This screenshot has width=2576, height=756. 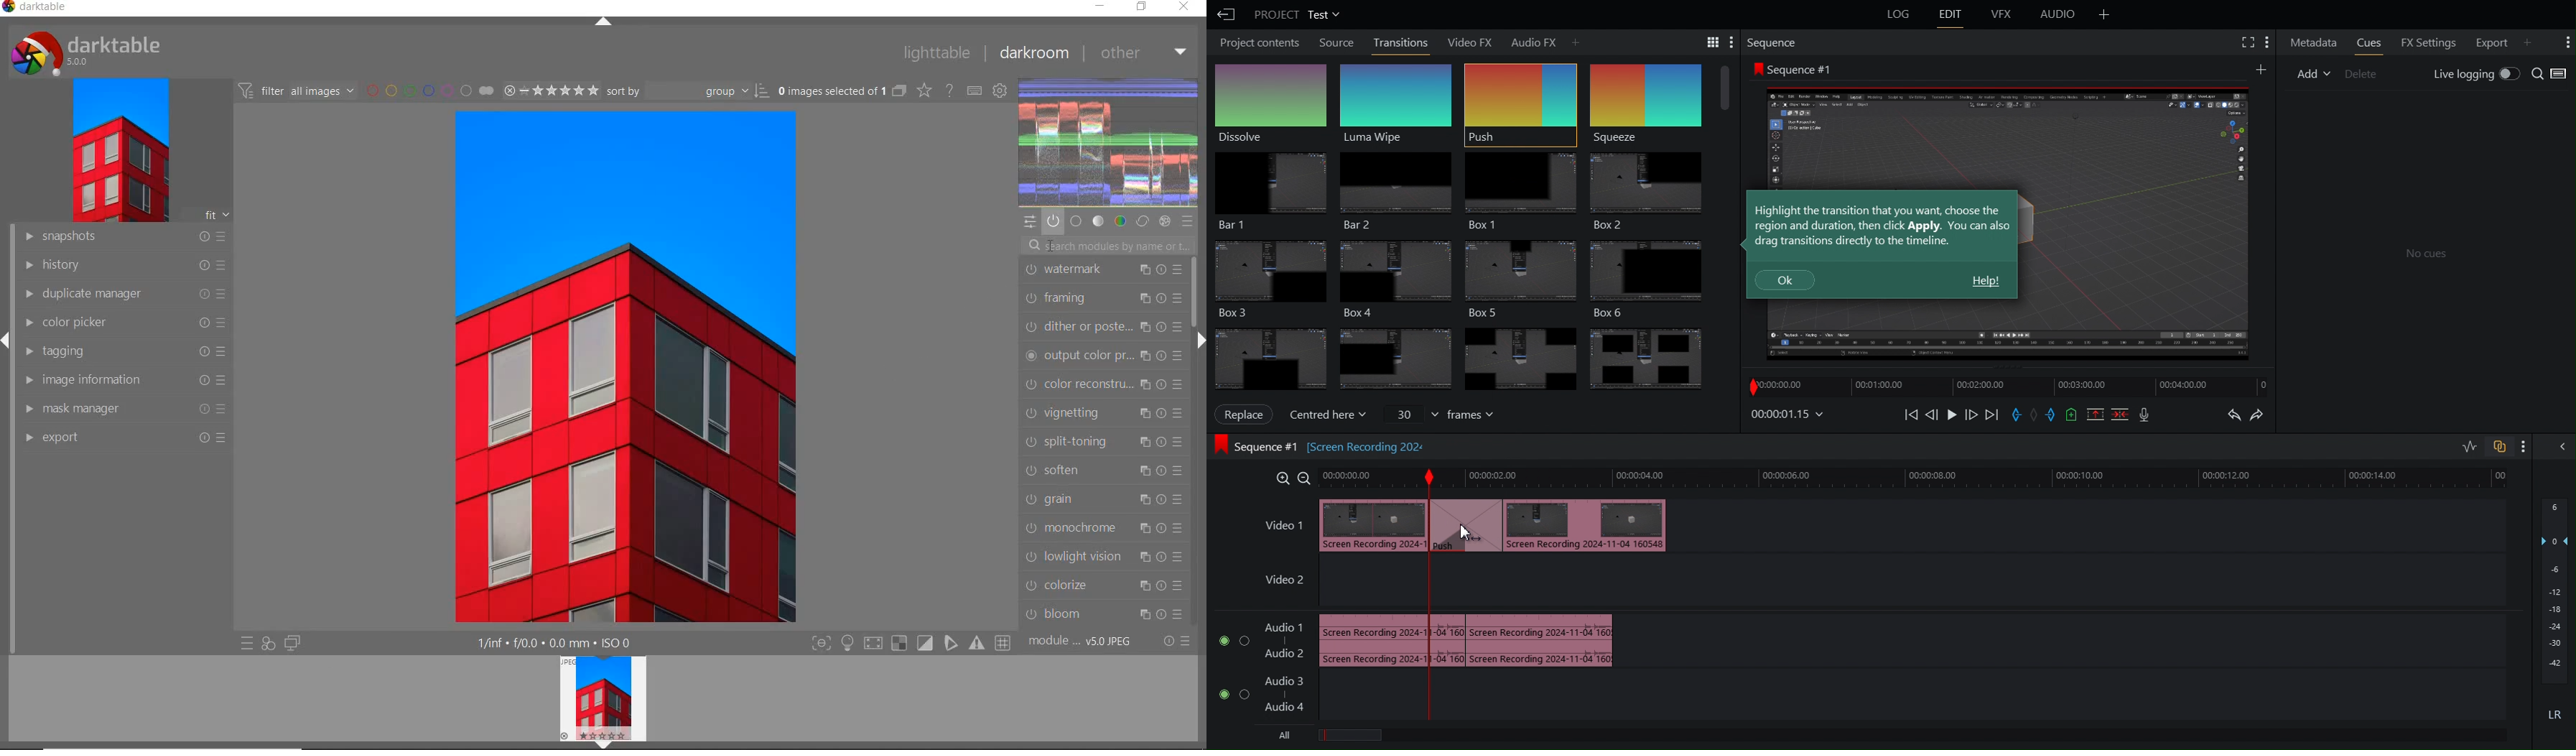 I want to click on Entry Marker, so click(x=2017, y=416).